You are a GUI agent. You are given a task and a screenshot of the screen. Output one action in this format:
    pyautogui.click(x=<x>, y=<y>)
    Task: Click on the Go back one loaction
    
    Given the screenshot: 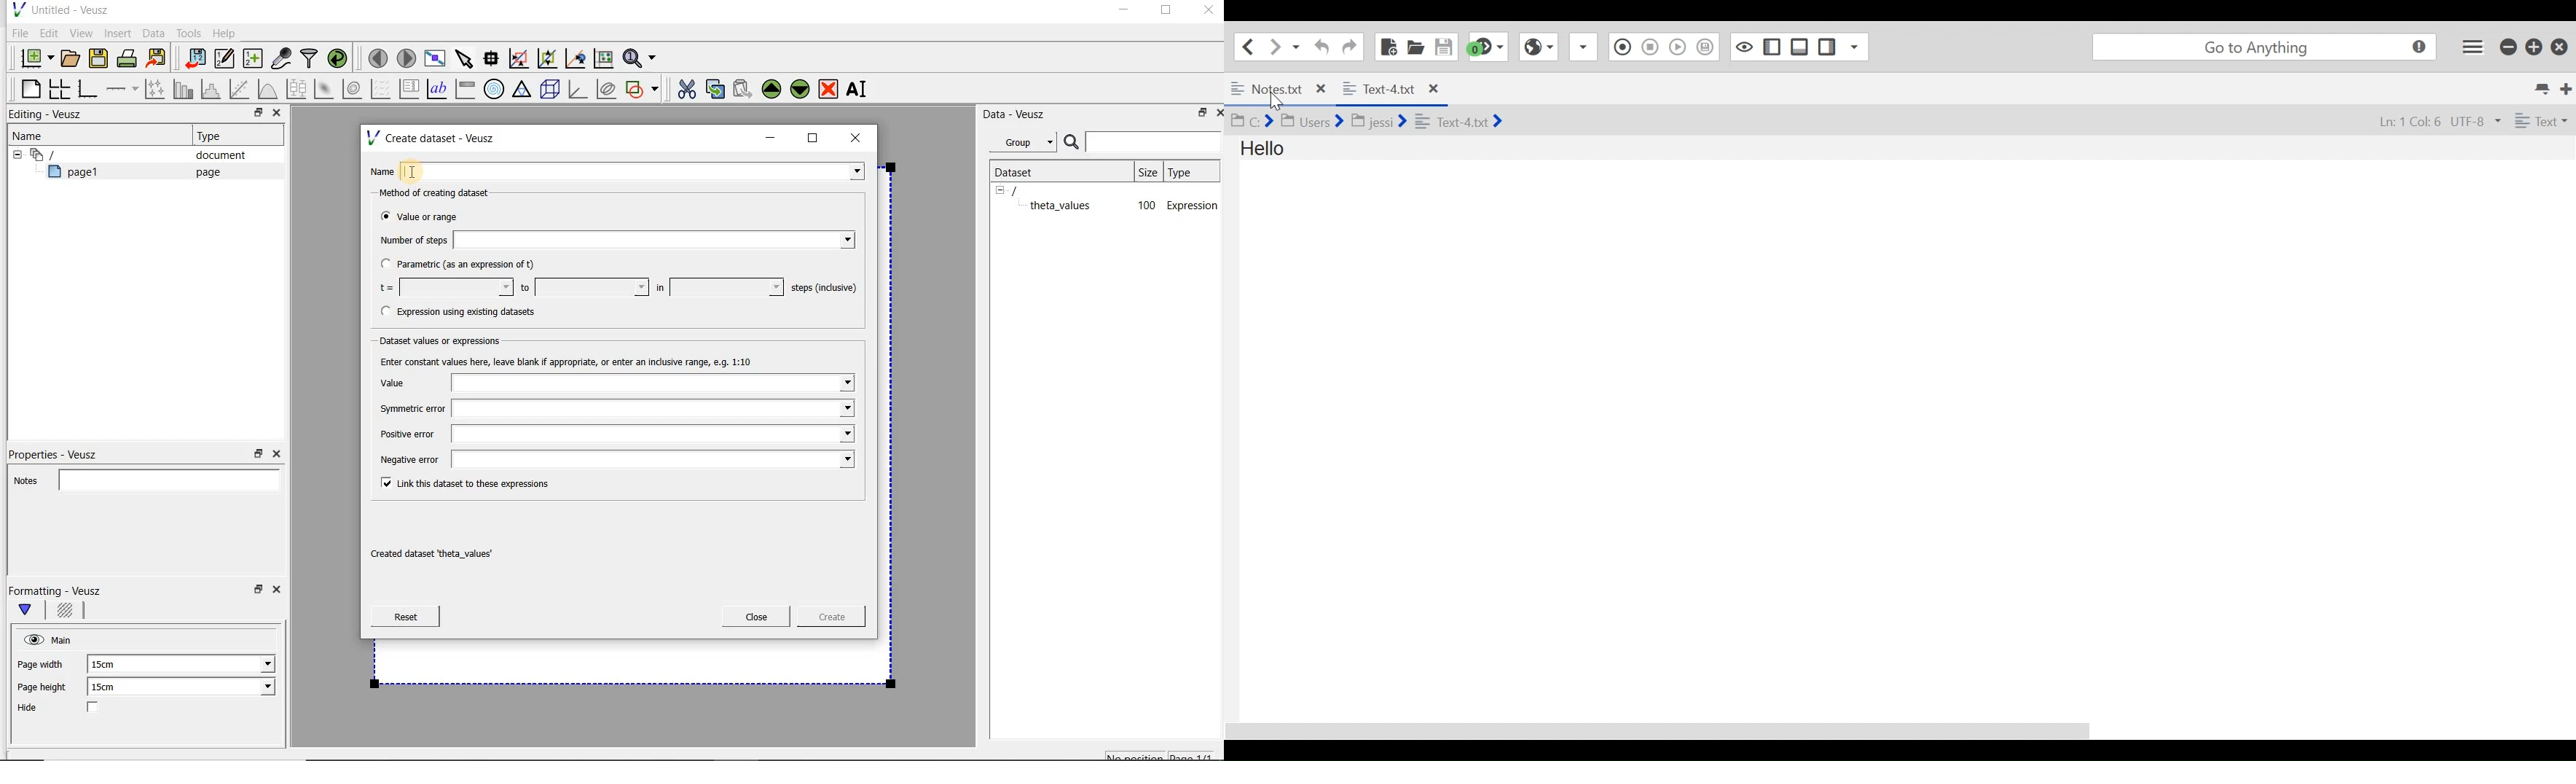 What is the action you would take?
    pyautogui.click(x=1247, y=46)
    